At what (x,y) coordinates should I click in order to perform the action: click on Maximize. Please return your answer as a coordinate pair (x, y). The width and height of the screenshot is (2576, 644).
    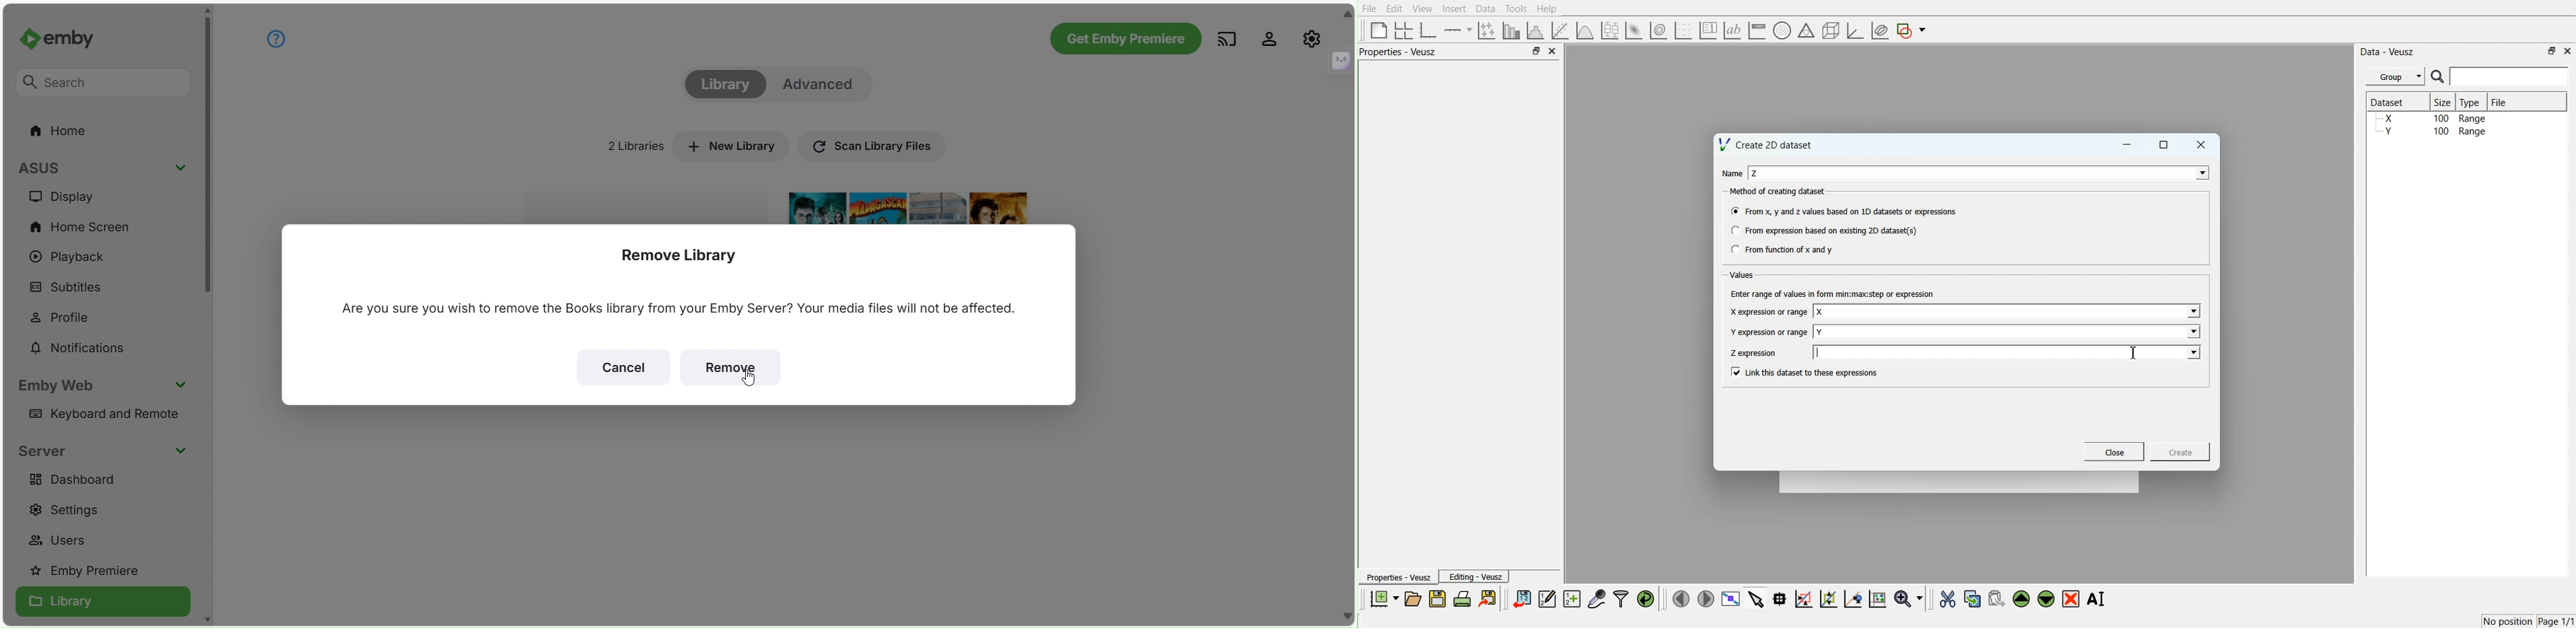
    Looking at the image, I should click on (1536, 50).